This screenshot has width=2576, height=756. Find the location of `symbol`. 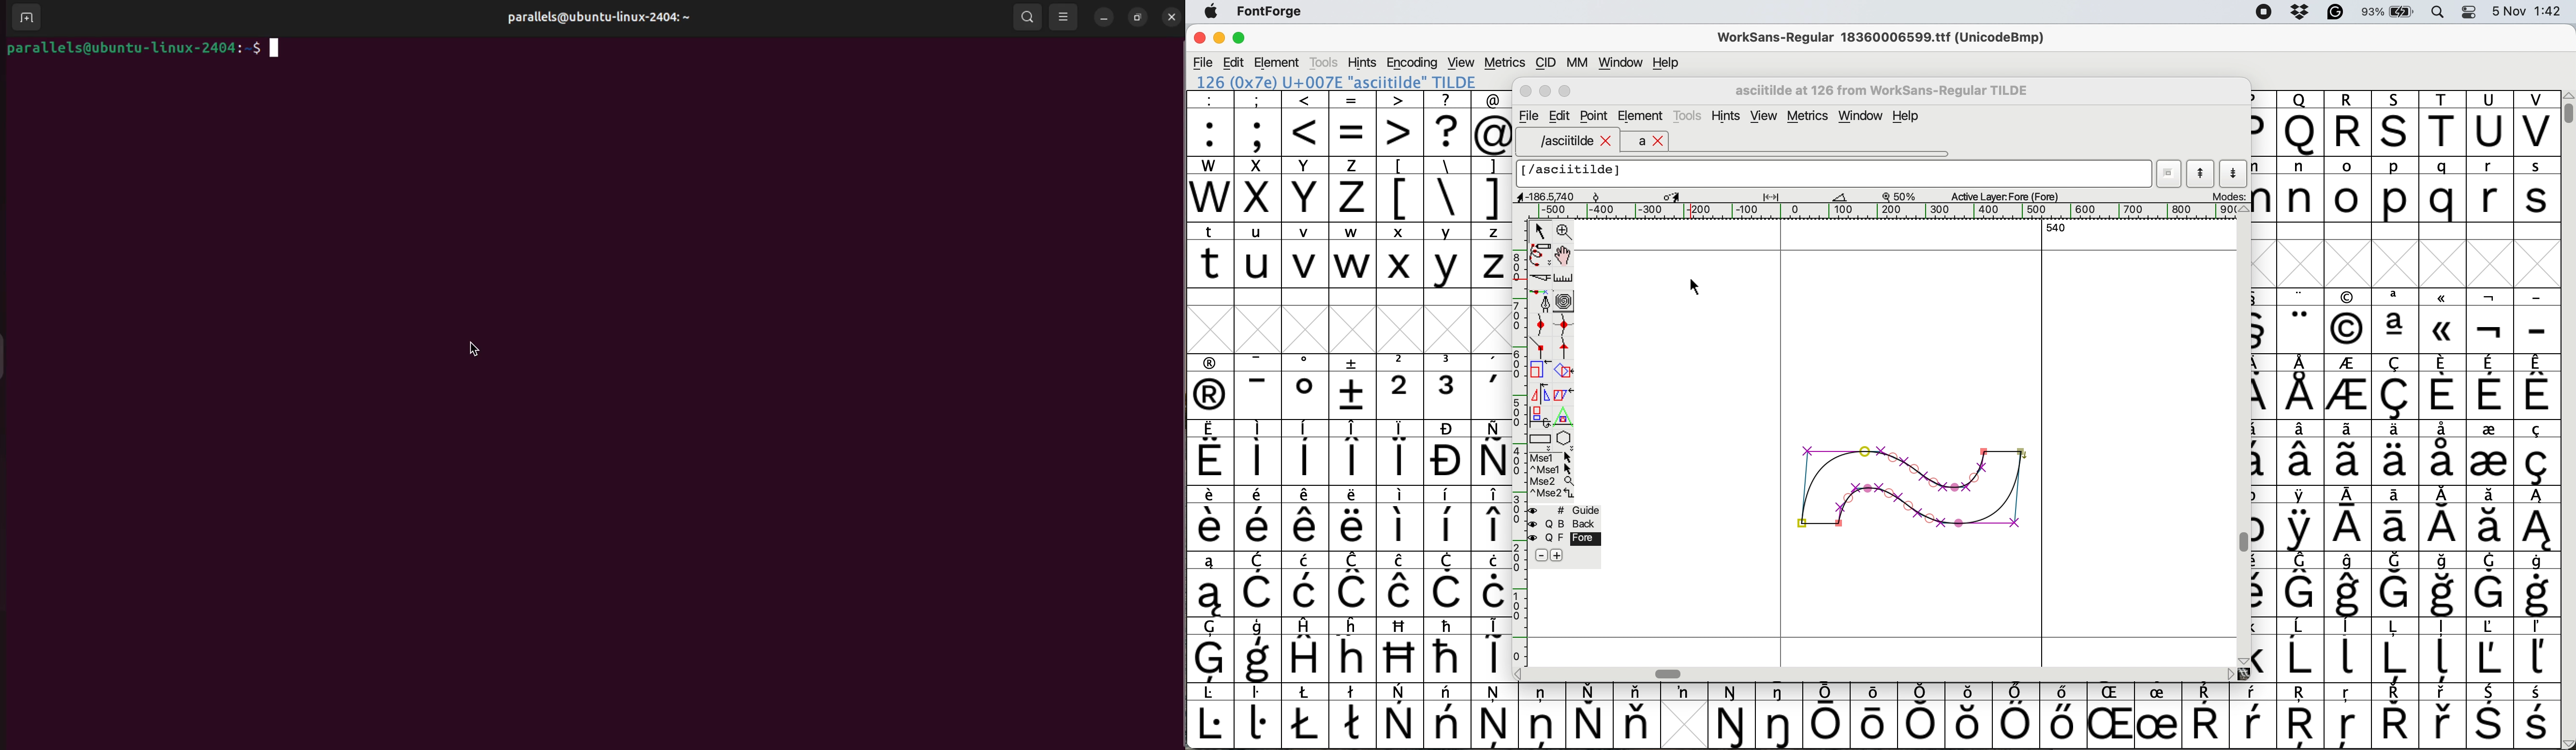

symbol is located at coordinates (1448, 453).